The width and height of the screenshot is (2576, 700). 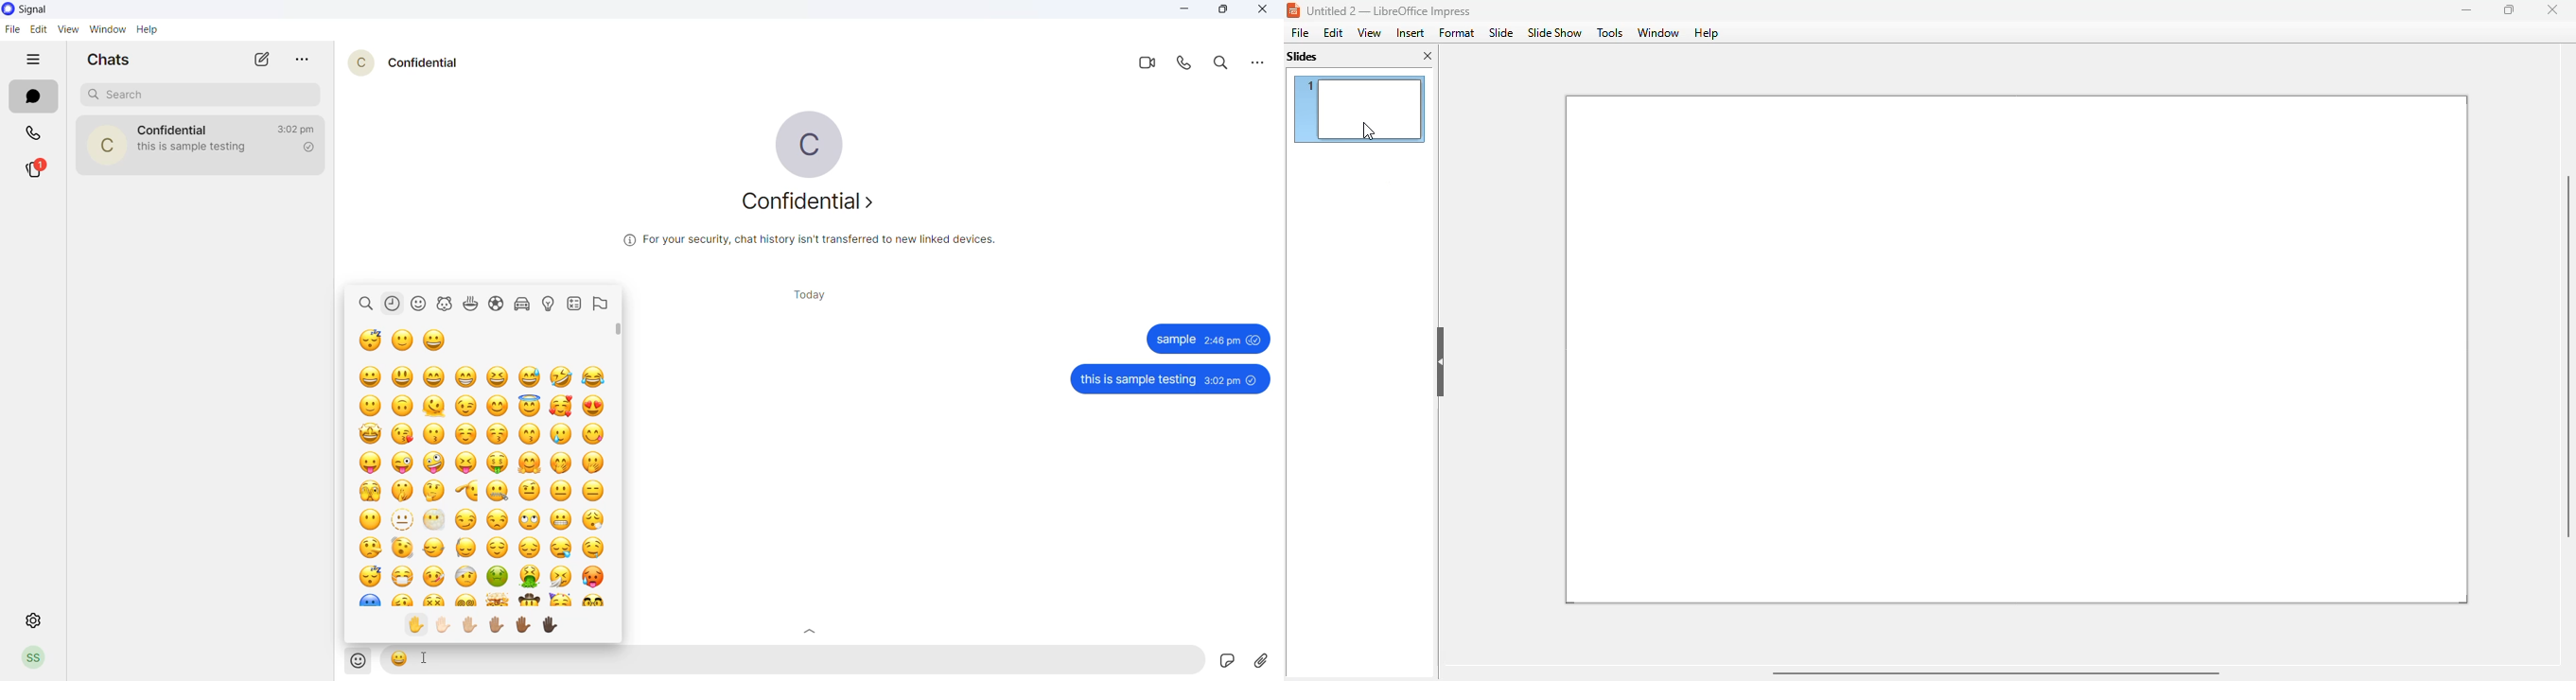 I want to click on chats, so click(x=33, y=97).